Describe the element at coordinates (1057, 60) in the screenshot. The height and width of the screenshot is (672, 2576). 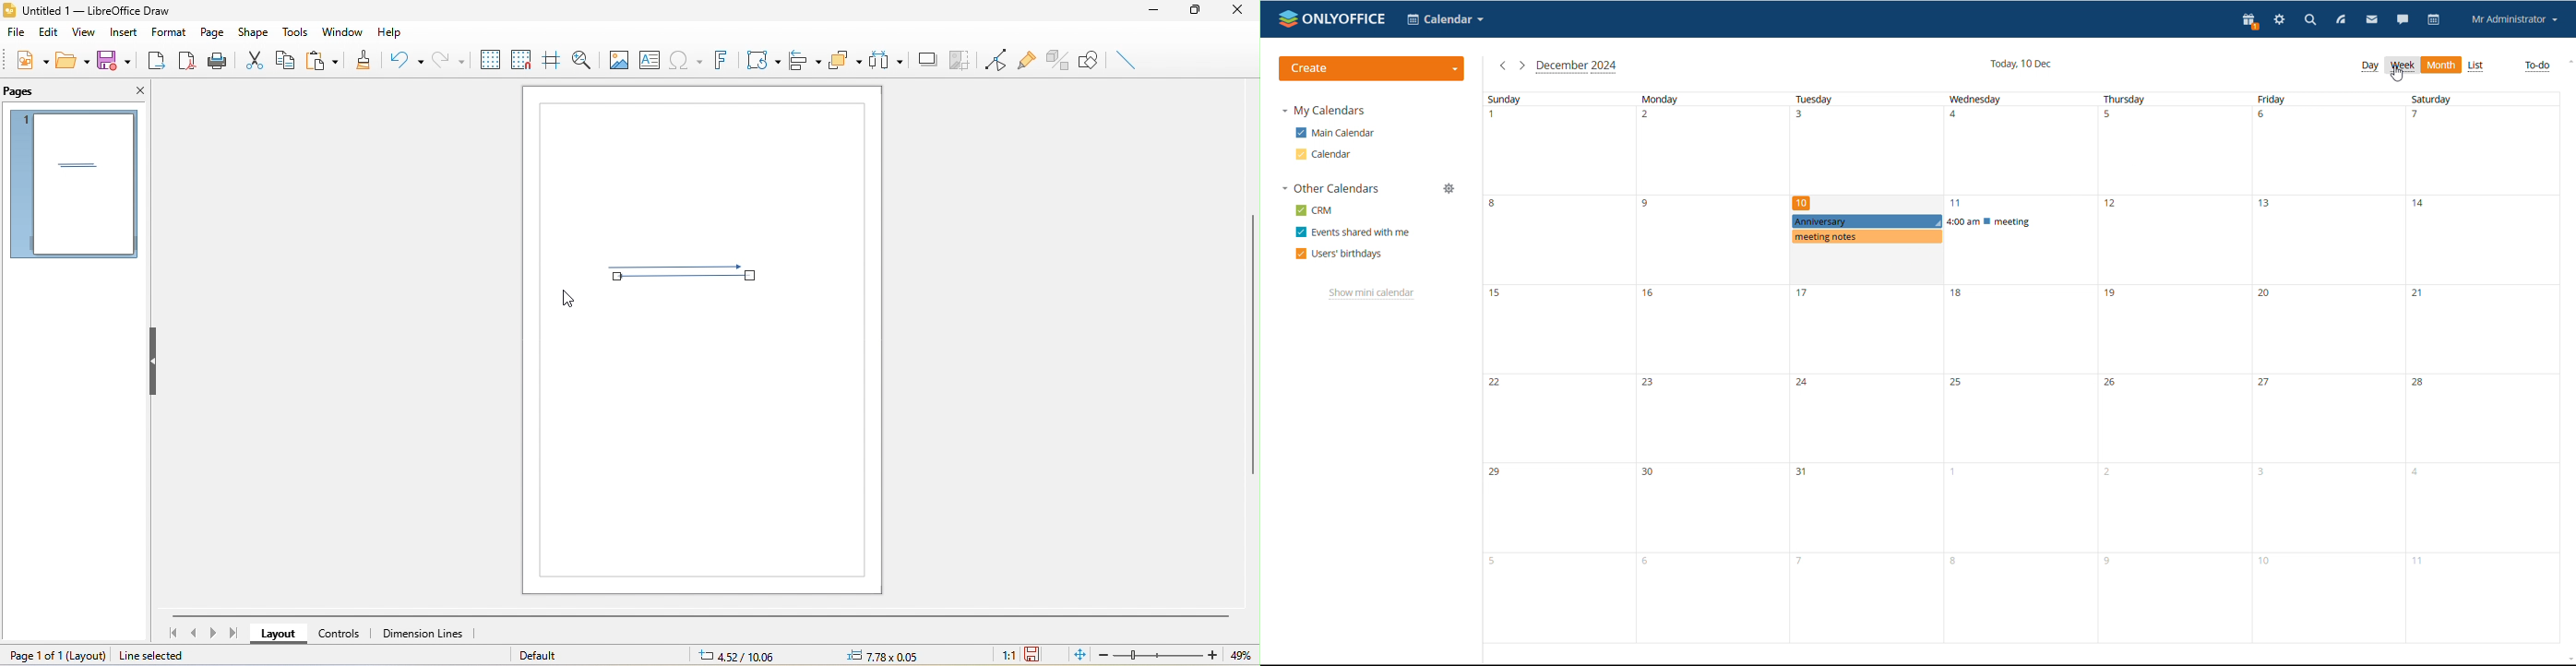
I see `toggle extrusion` at that location.